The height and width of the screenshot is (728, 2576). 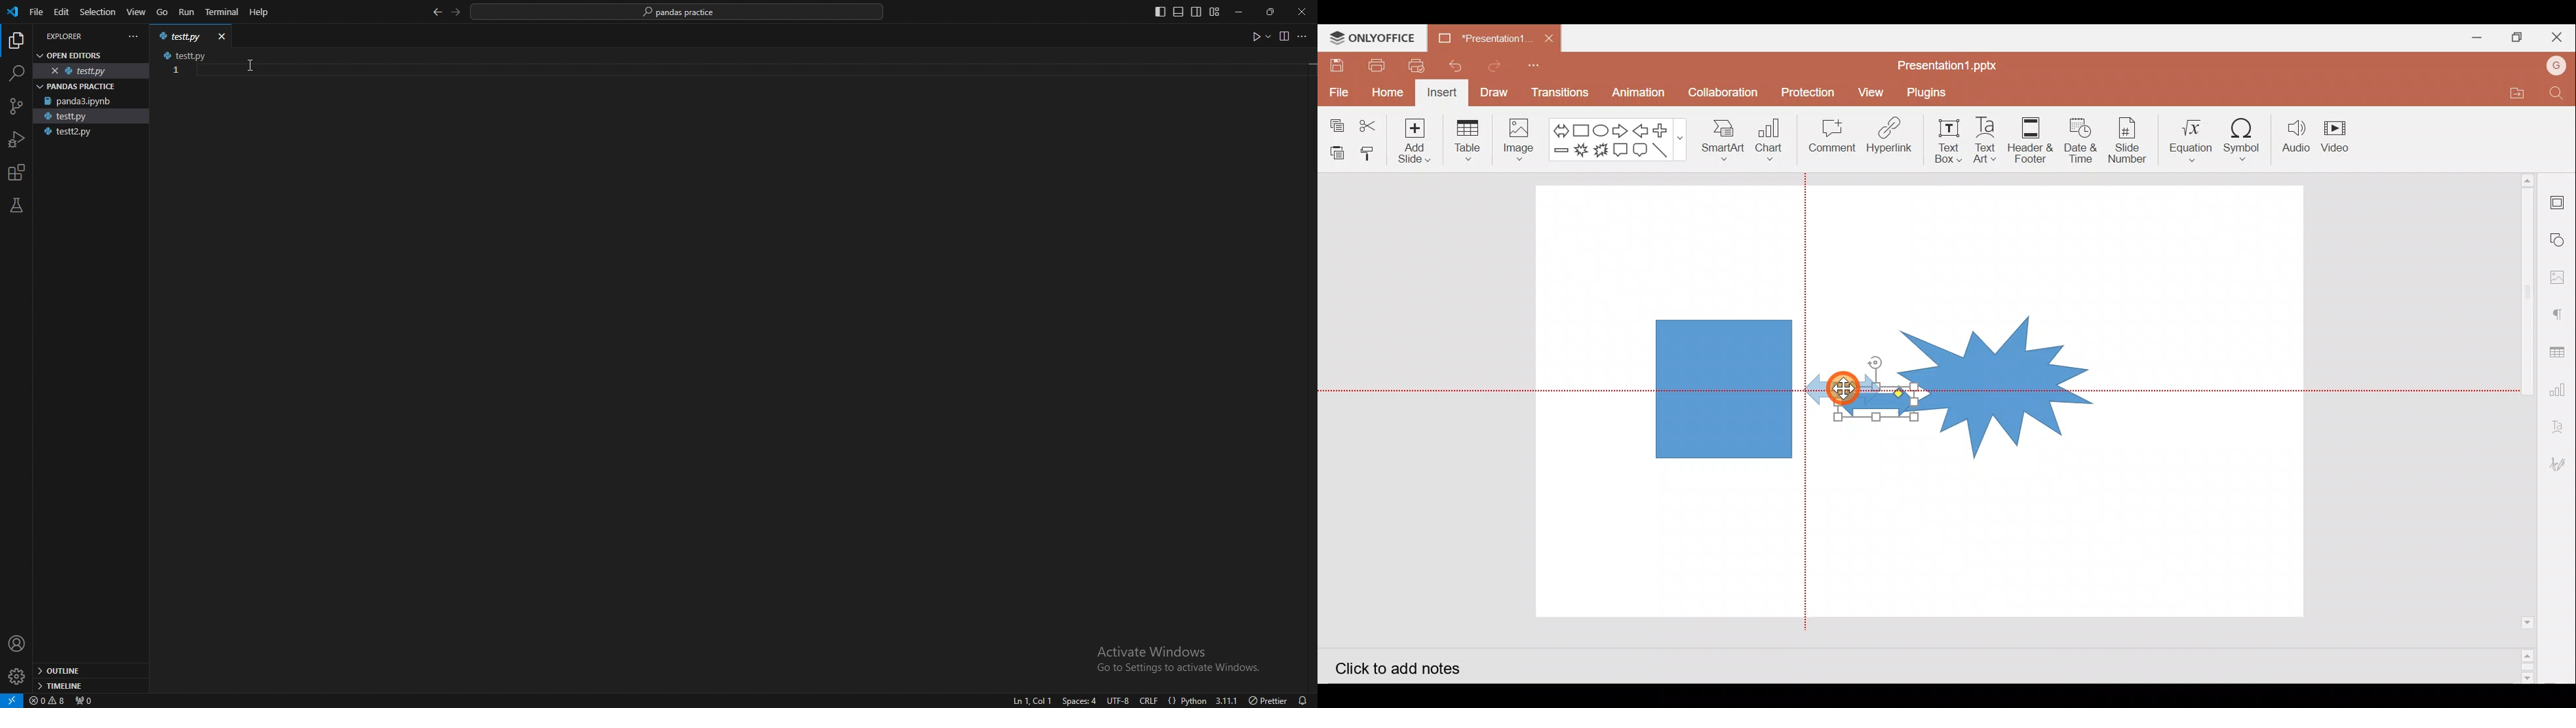 I want to click on Audio, so click(x=2298, y=136).